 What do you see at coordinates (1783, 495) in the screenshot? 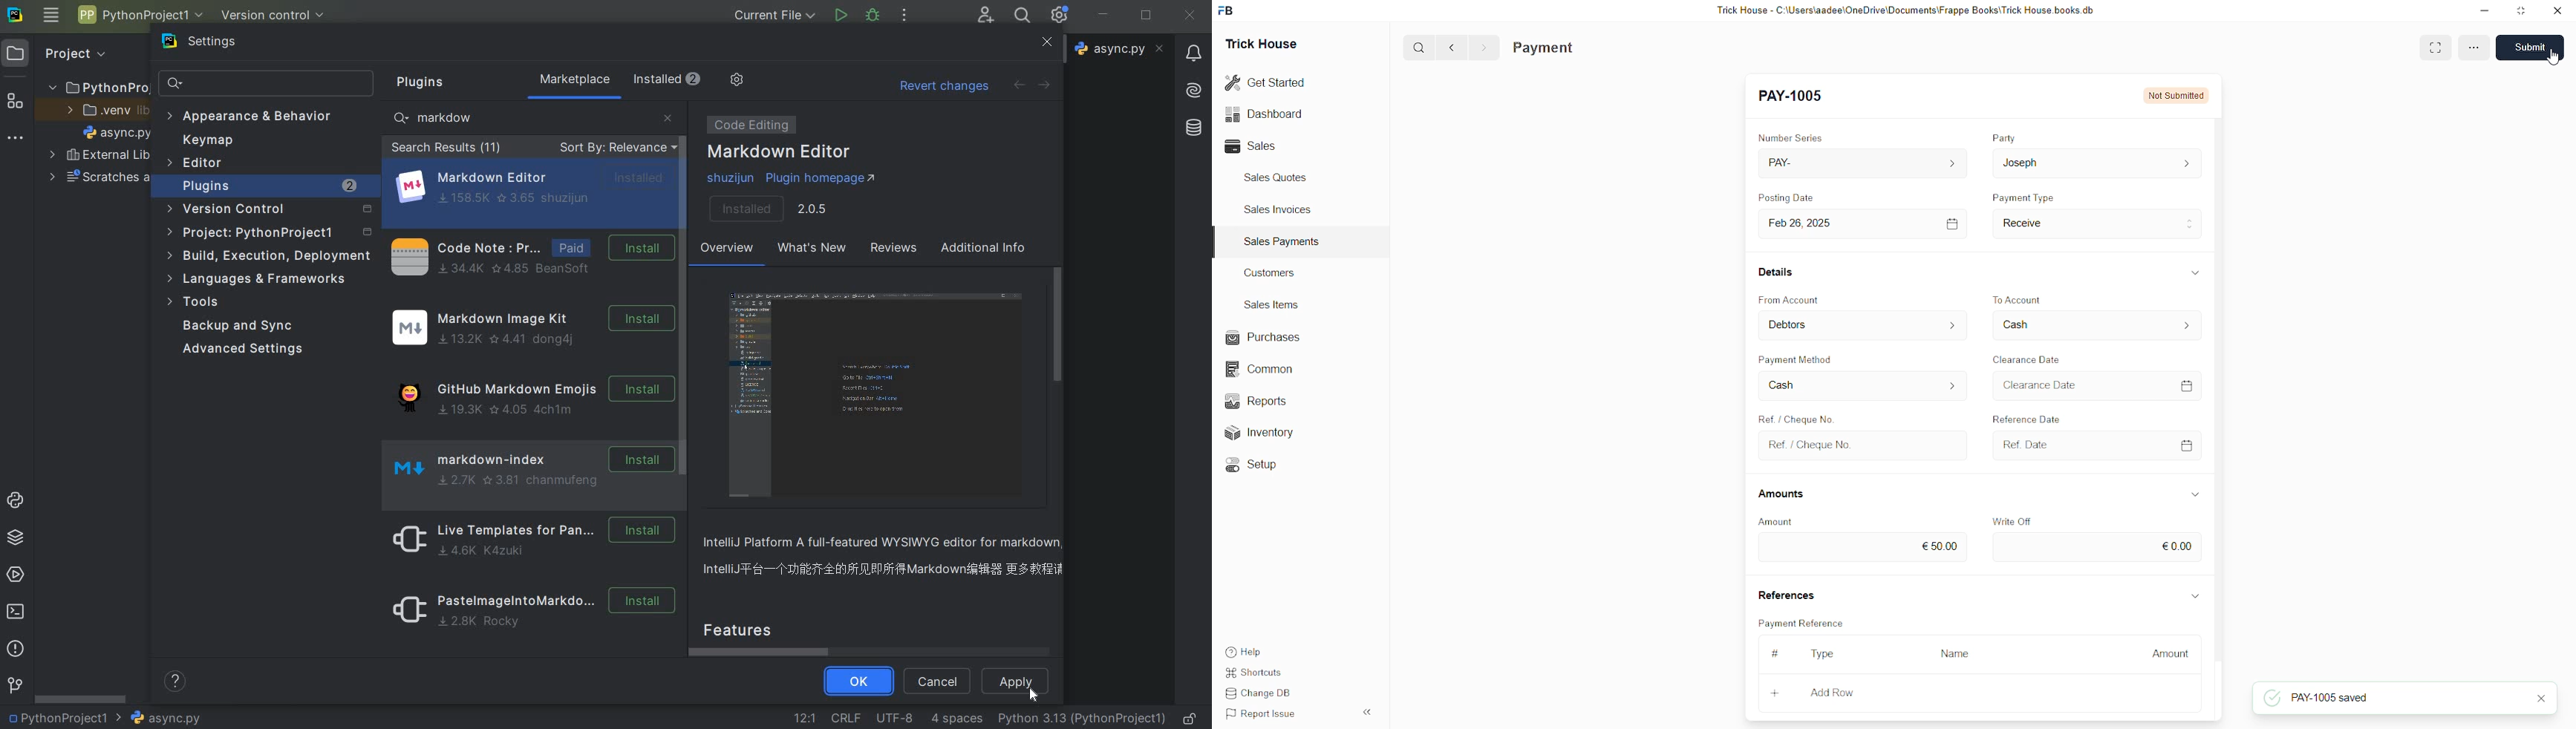
I see `Amounts` at bounding box center [1783, 495].